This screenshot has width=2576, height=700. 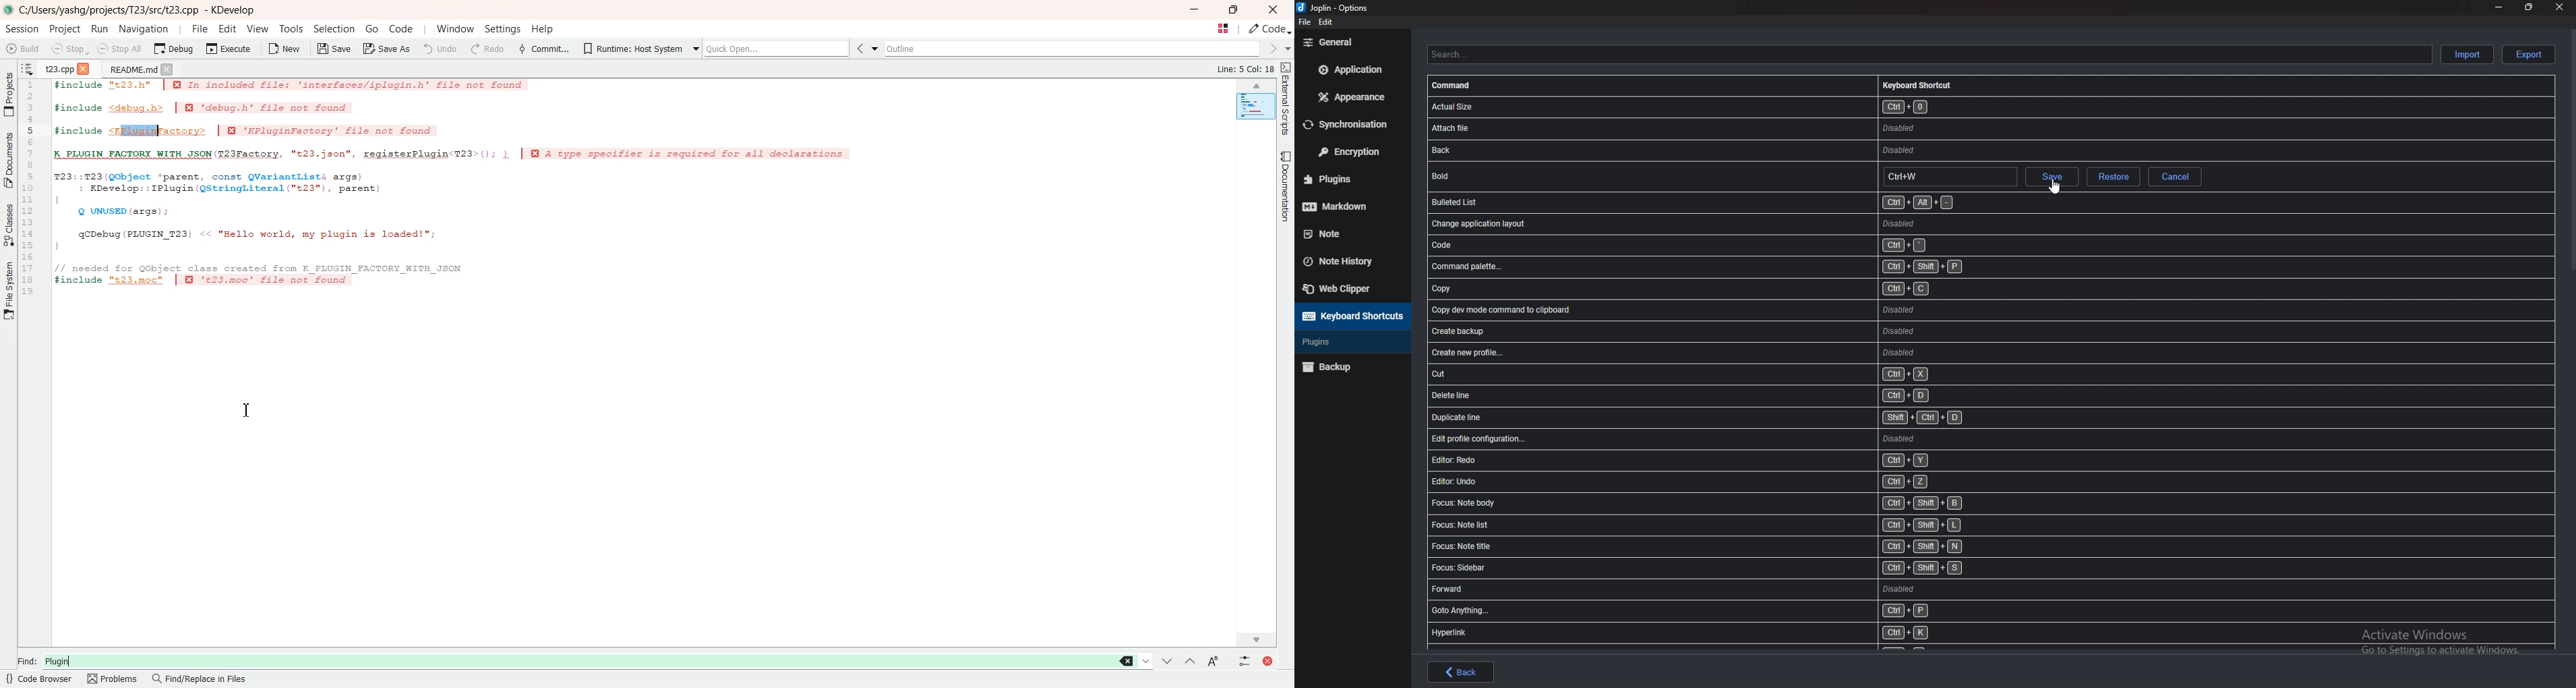 I want to click on Keyboard shortcuts, so click(x=1352, y=317).